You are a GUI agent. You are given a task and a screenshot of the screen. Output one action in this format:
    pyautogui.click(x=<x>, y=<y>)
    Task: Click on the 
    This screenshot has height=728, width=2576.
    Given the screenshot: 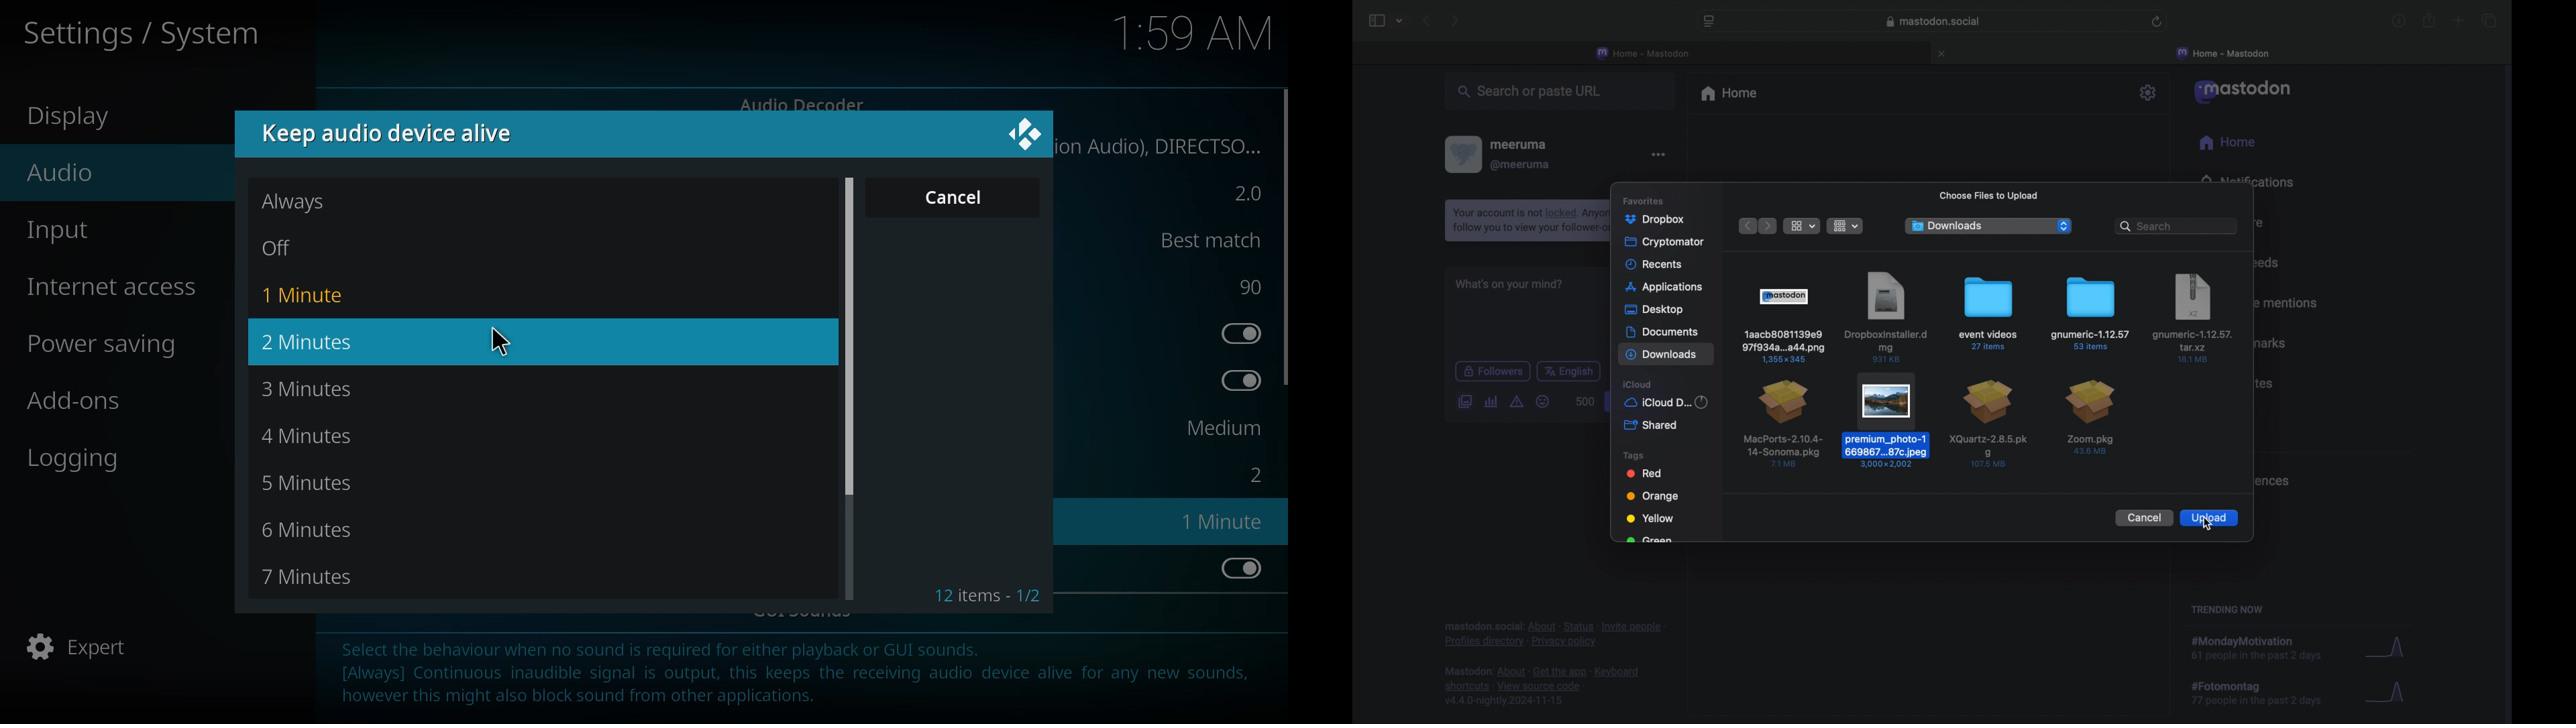 What is the action you would take?
    pyautogui.click(x=1663, y=243)
    